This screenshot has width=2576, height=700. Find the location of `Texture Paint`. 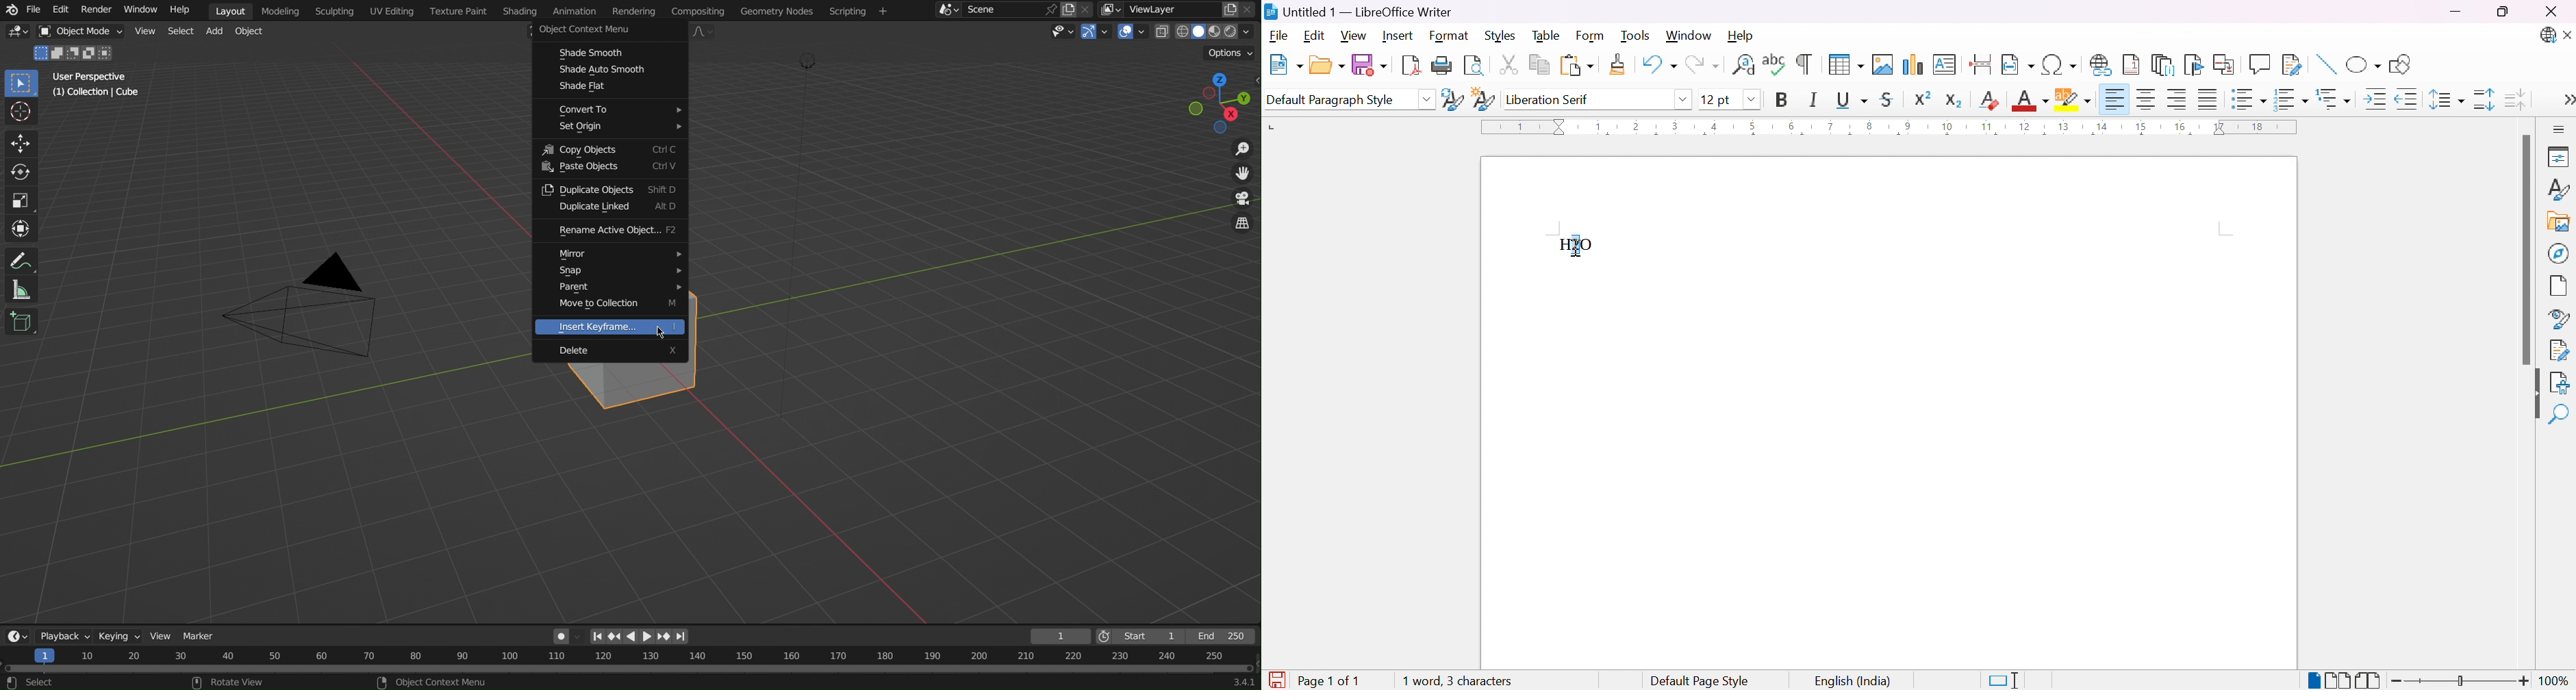

Texture Paint is located at coordinates (458, 11).